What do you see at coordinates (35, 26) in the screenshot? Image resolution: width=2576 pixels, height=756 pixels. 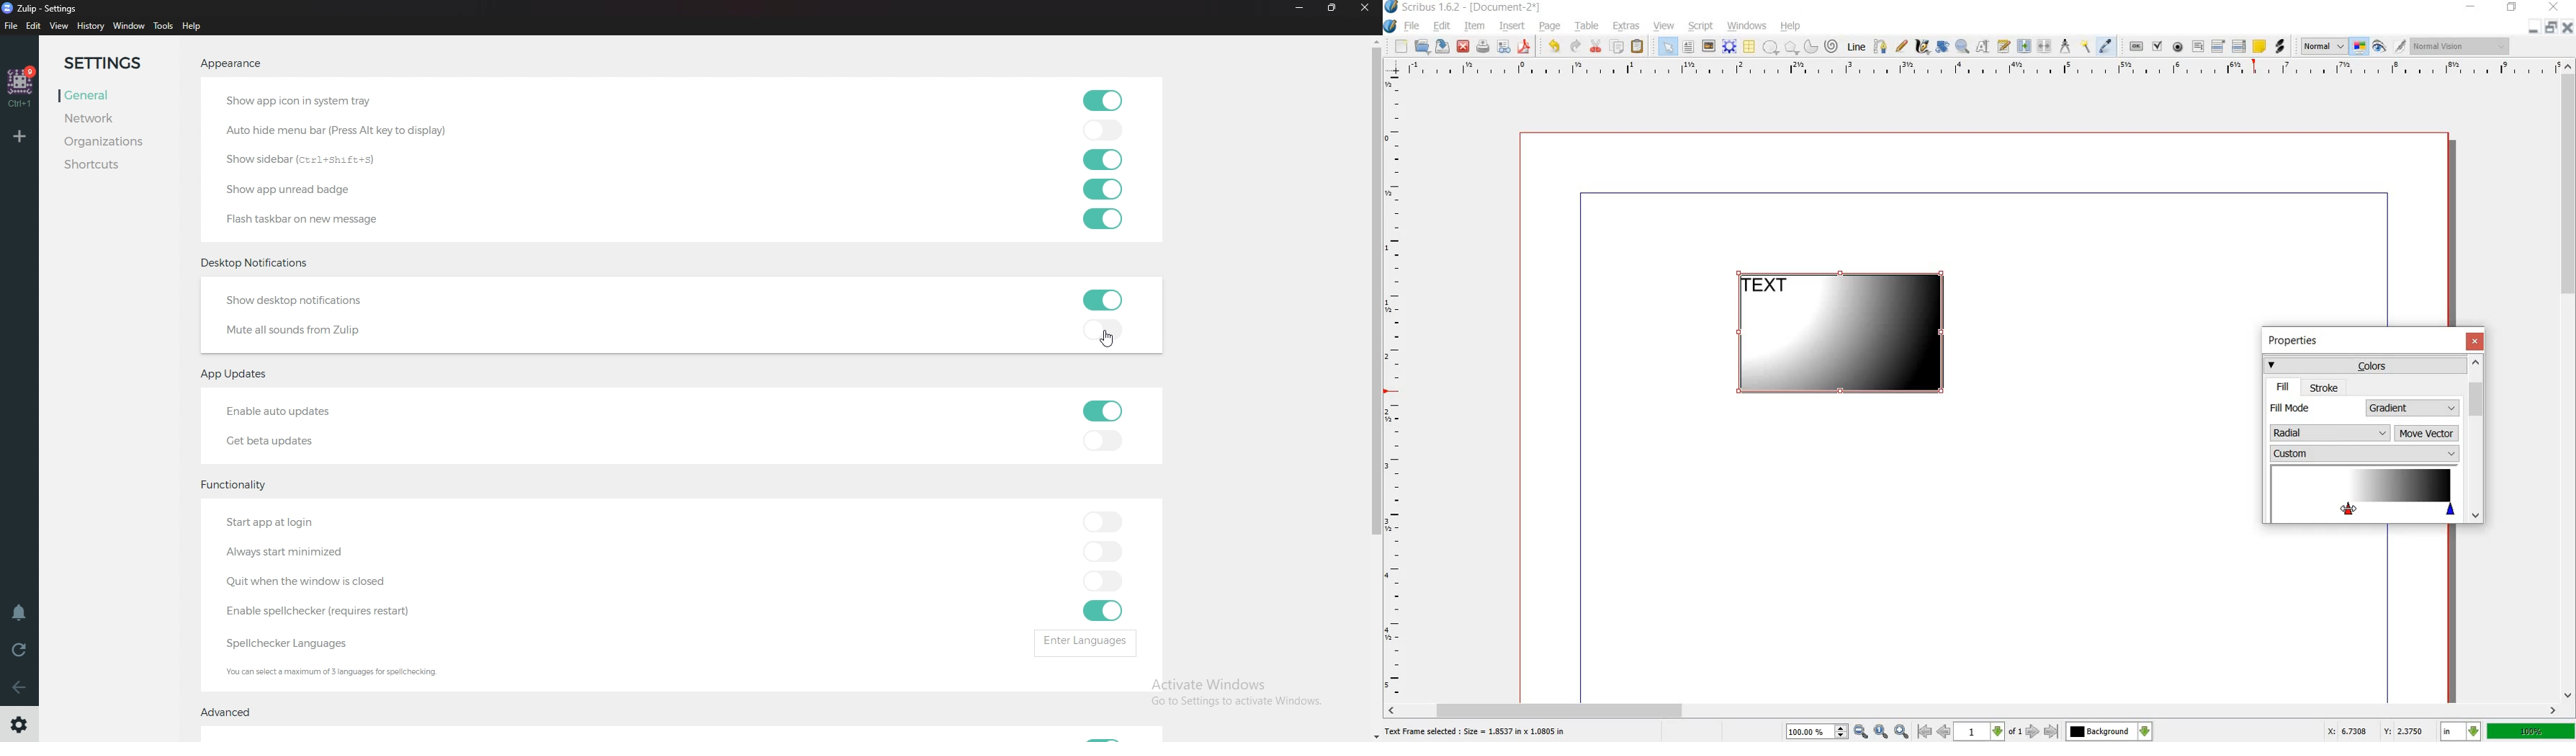 I see `Edit` at bounding box center [35, 26].